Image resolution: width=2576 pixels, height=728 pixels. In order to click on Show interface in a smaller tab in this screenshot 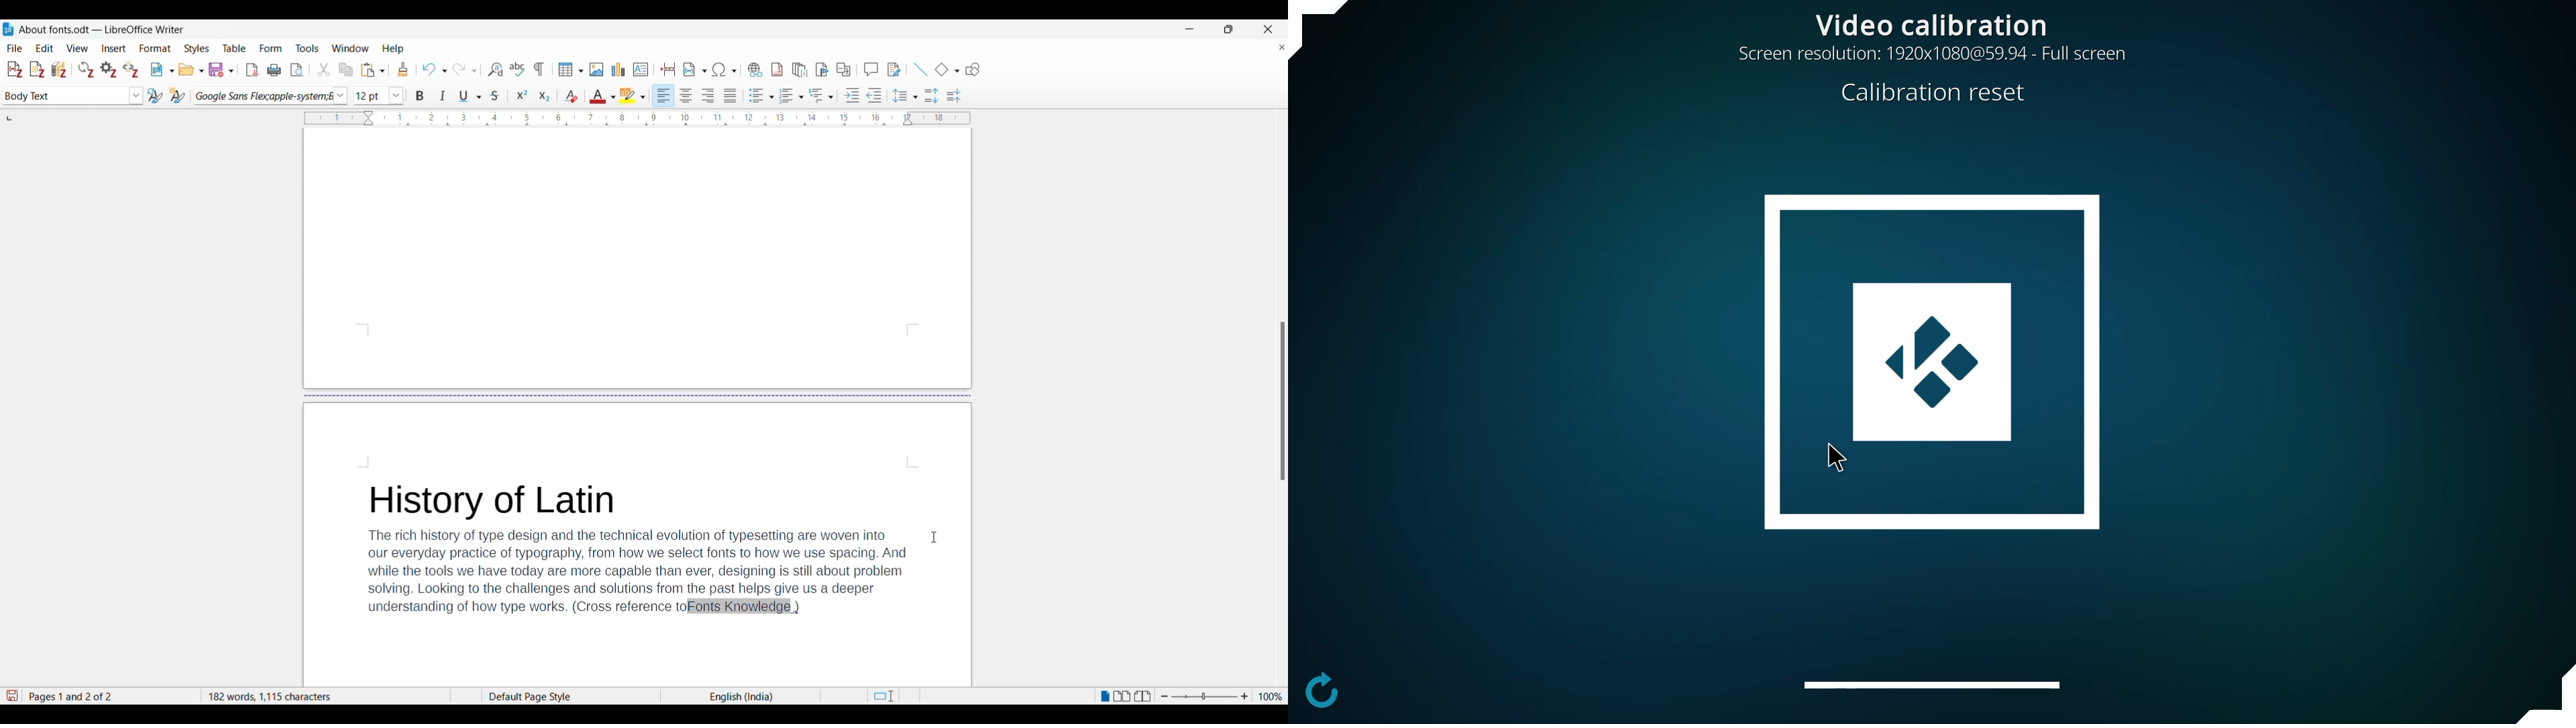, I will do `click(1228, 29)`.